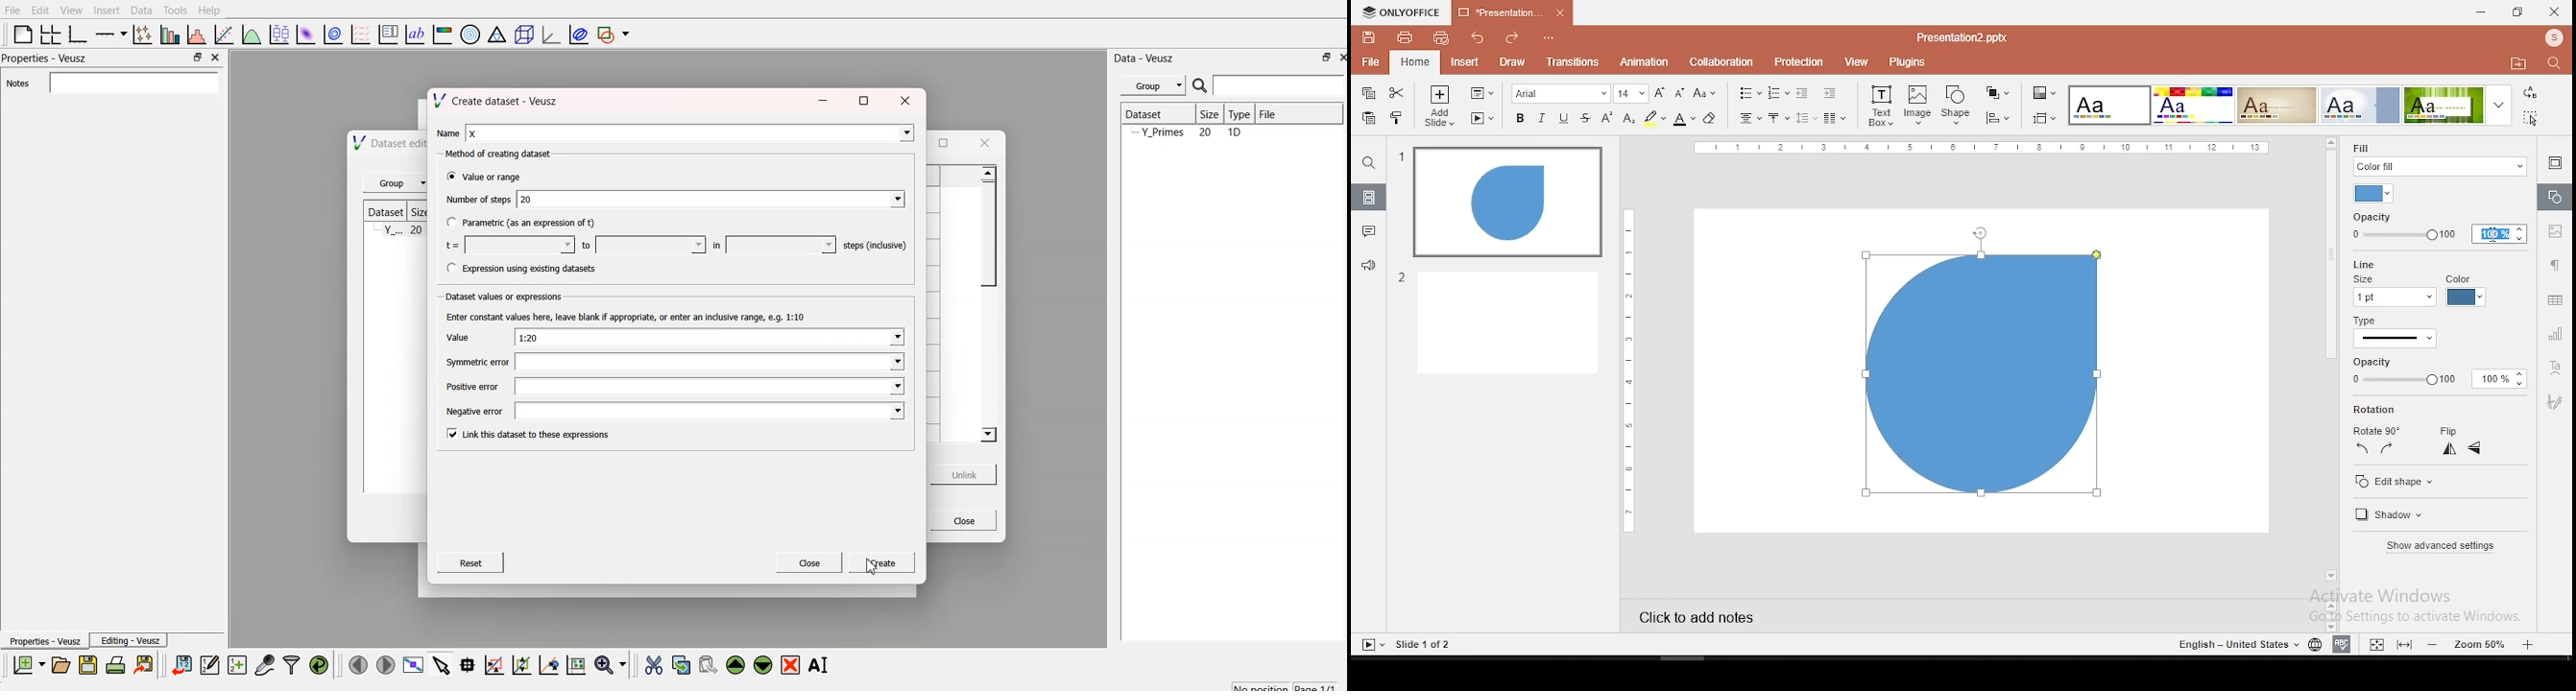 The width and height of the screenshot is (2576, 700). Describe the element at coordinates (1510, 13) in the screenshot. I see `presentation` at that location.